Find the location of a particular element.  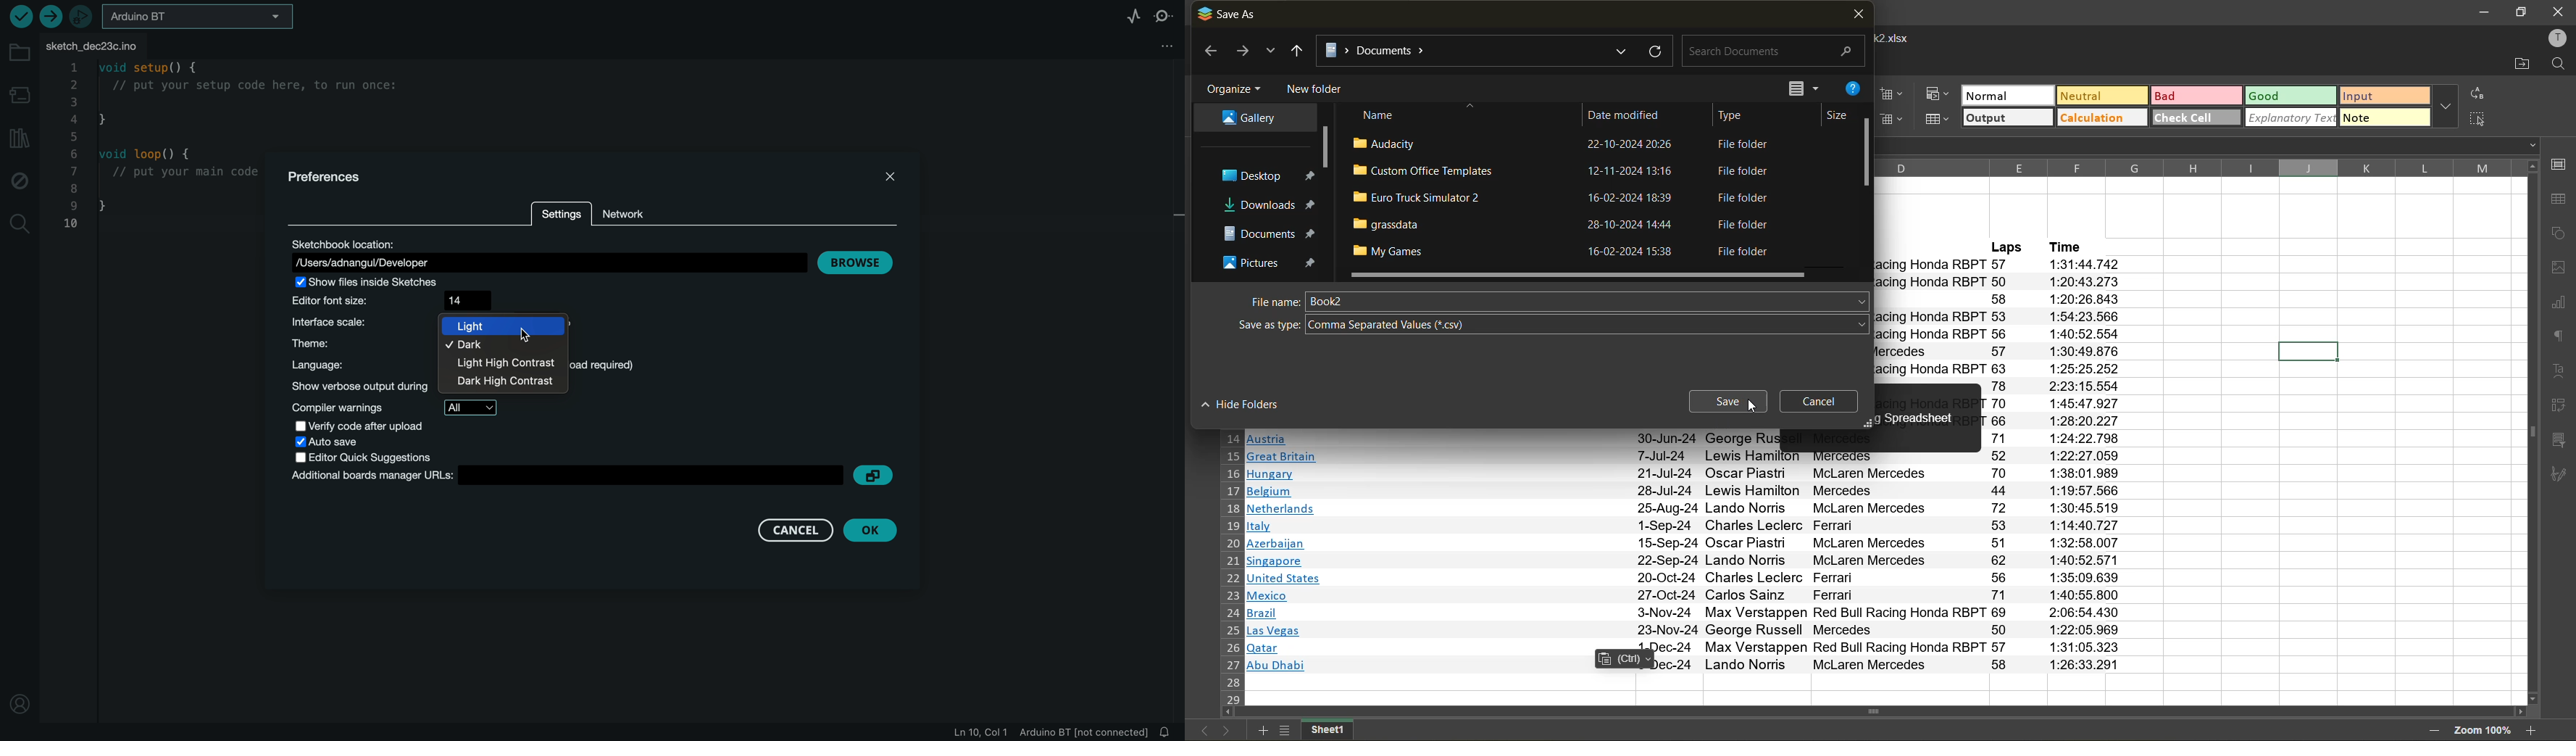

output is located at coordinates (2007, 117).